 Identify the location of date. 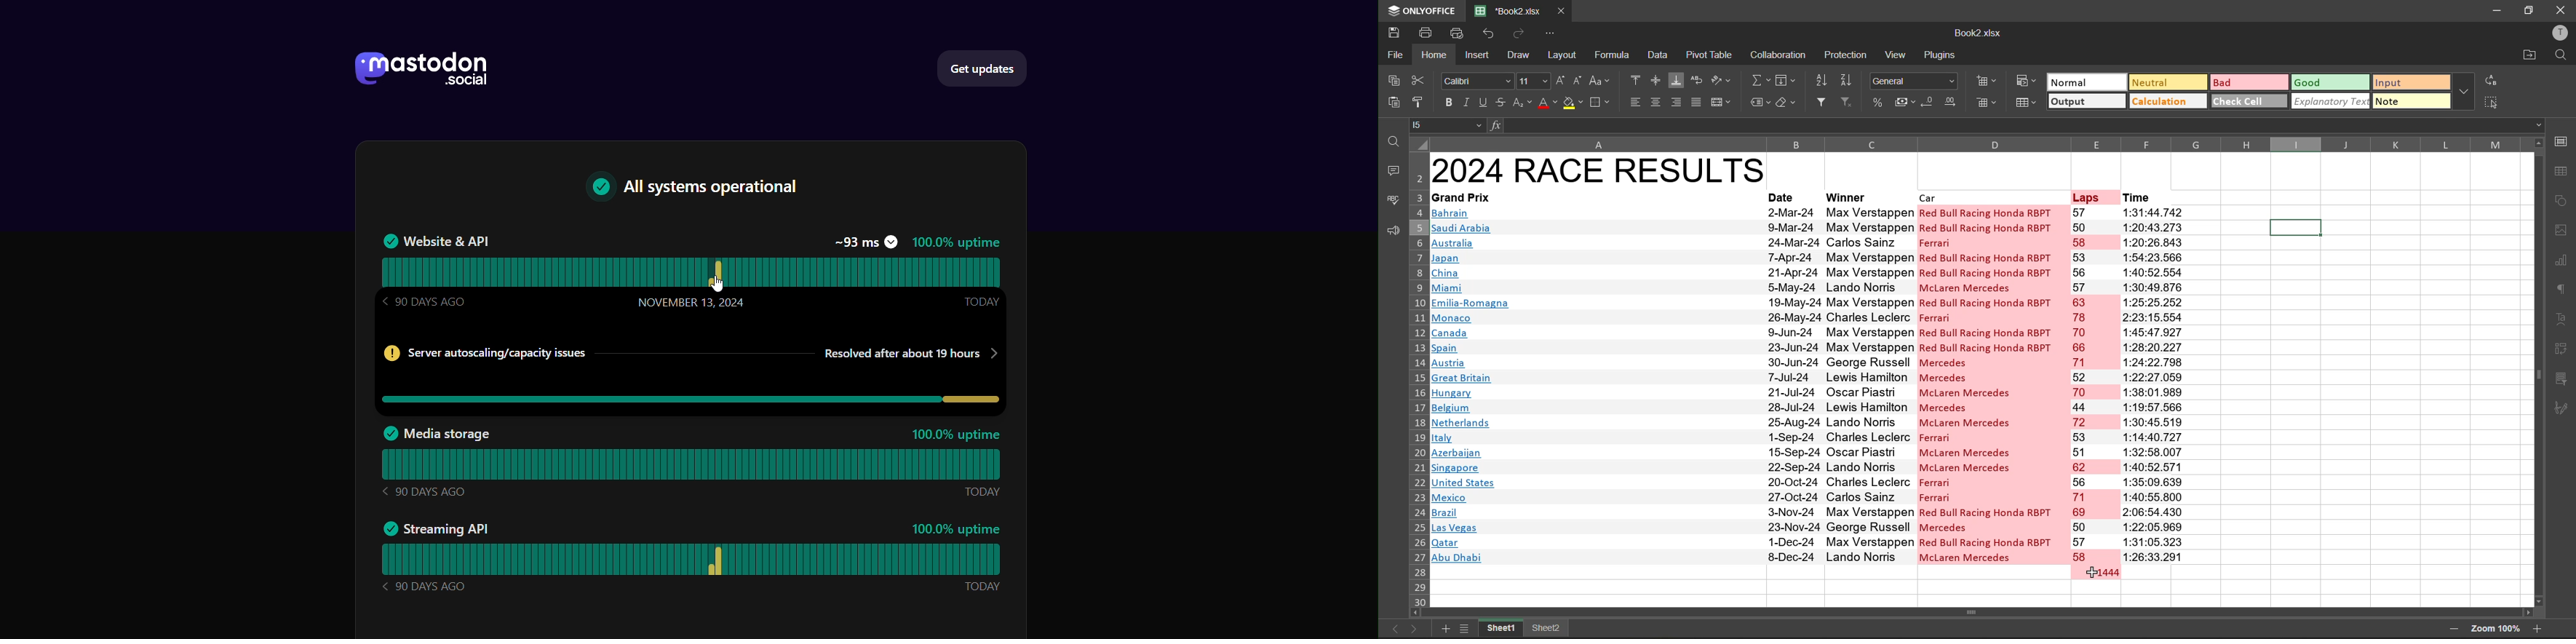
(1782, 197).